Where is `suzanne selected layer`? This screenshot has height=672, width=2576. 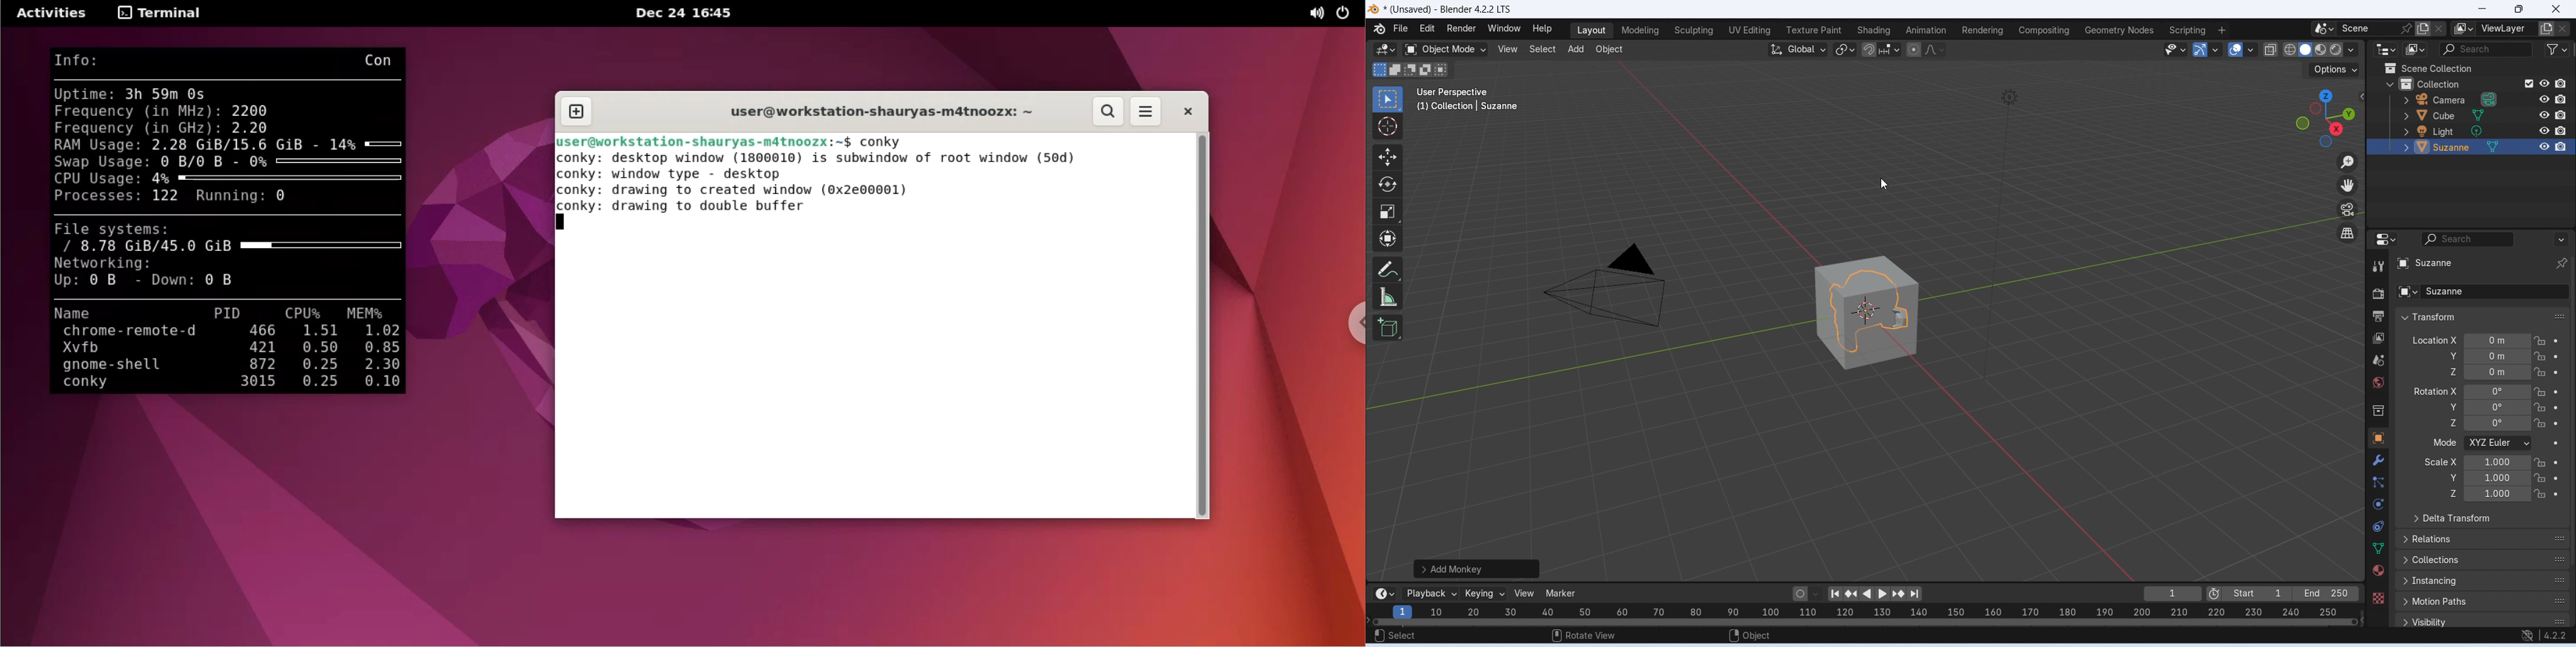
suzanne selected layer is located at coordinates (2473, 264).